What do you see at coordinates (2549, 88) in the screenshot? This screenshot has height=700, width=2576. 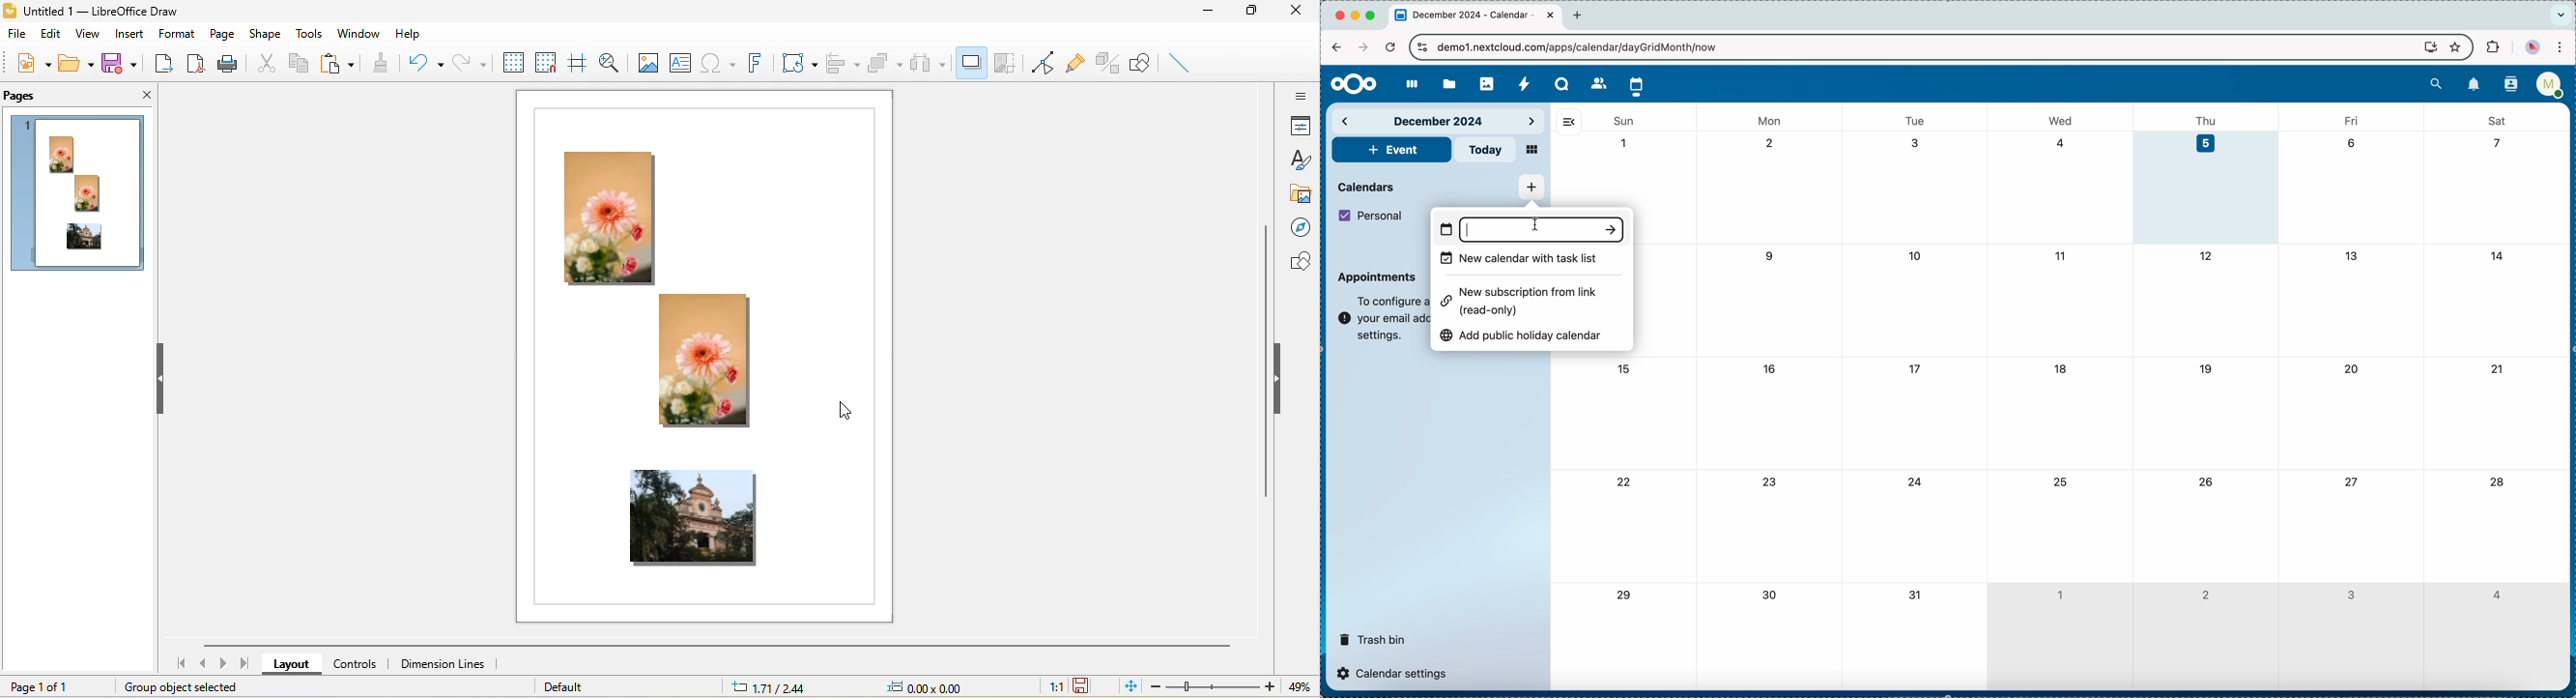 I see `user profile` at bounding box center [2549, 88].